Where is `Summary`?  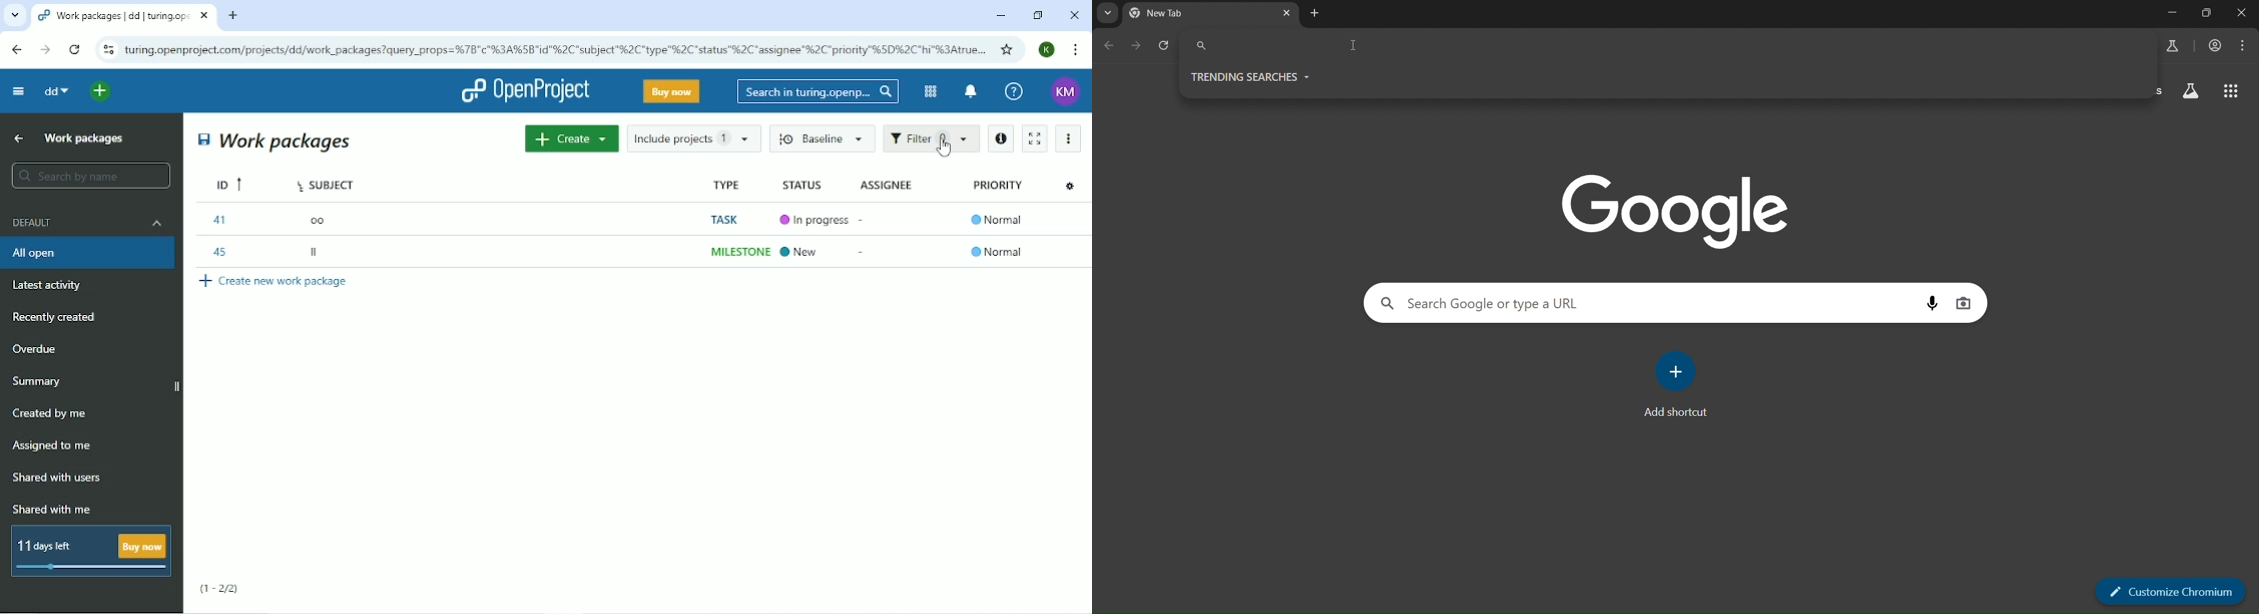
Summary is located at coordinates (40, 381).